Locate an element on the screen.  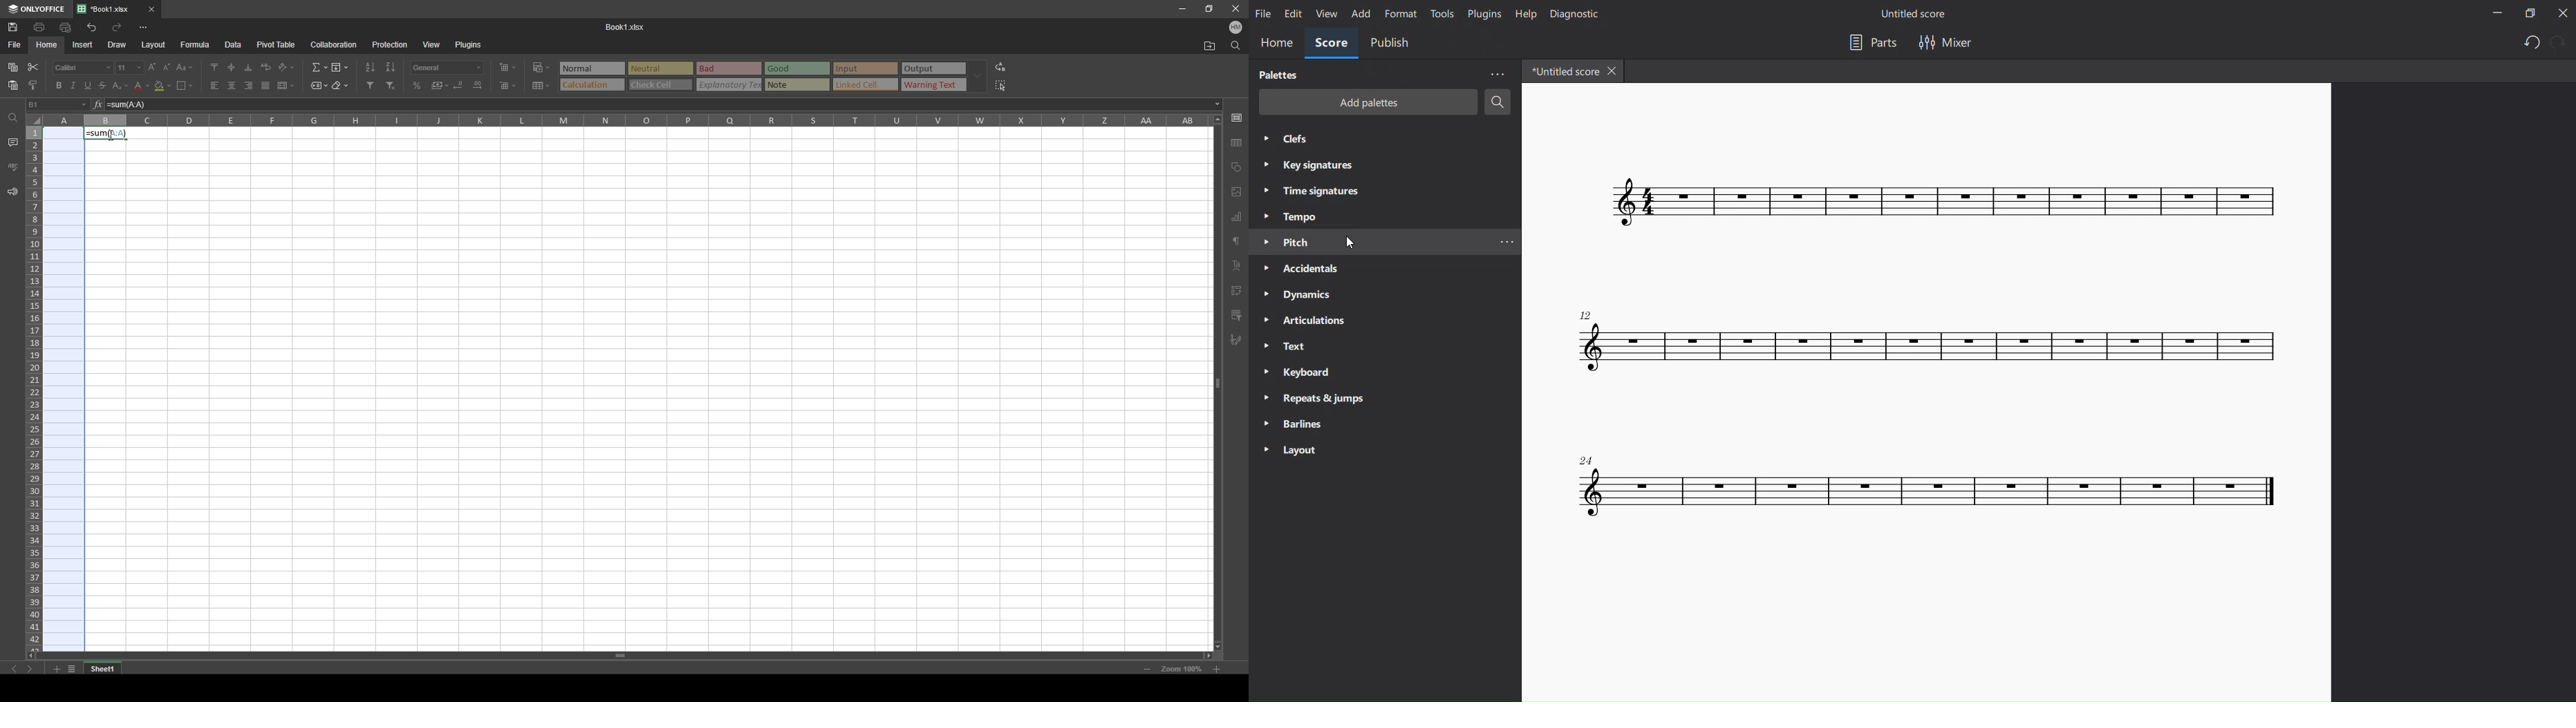
cell input is located at coordinates (658, 105).